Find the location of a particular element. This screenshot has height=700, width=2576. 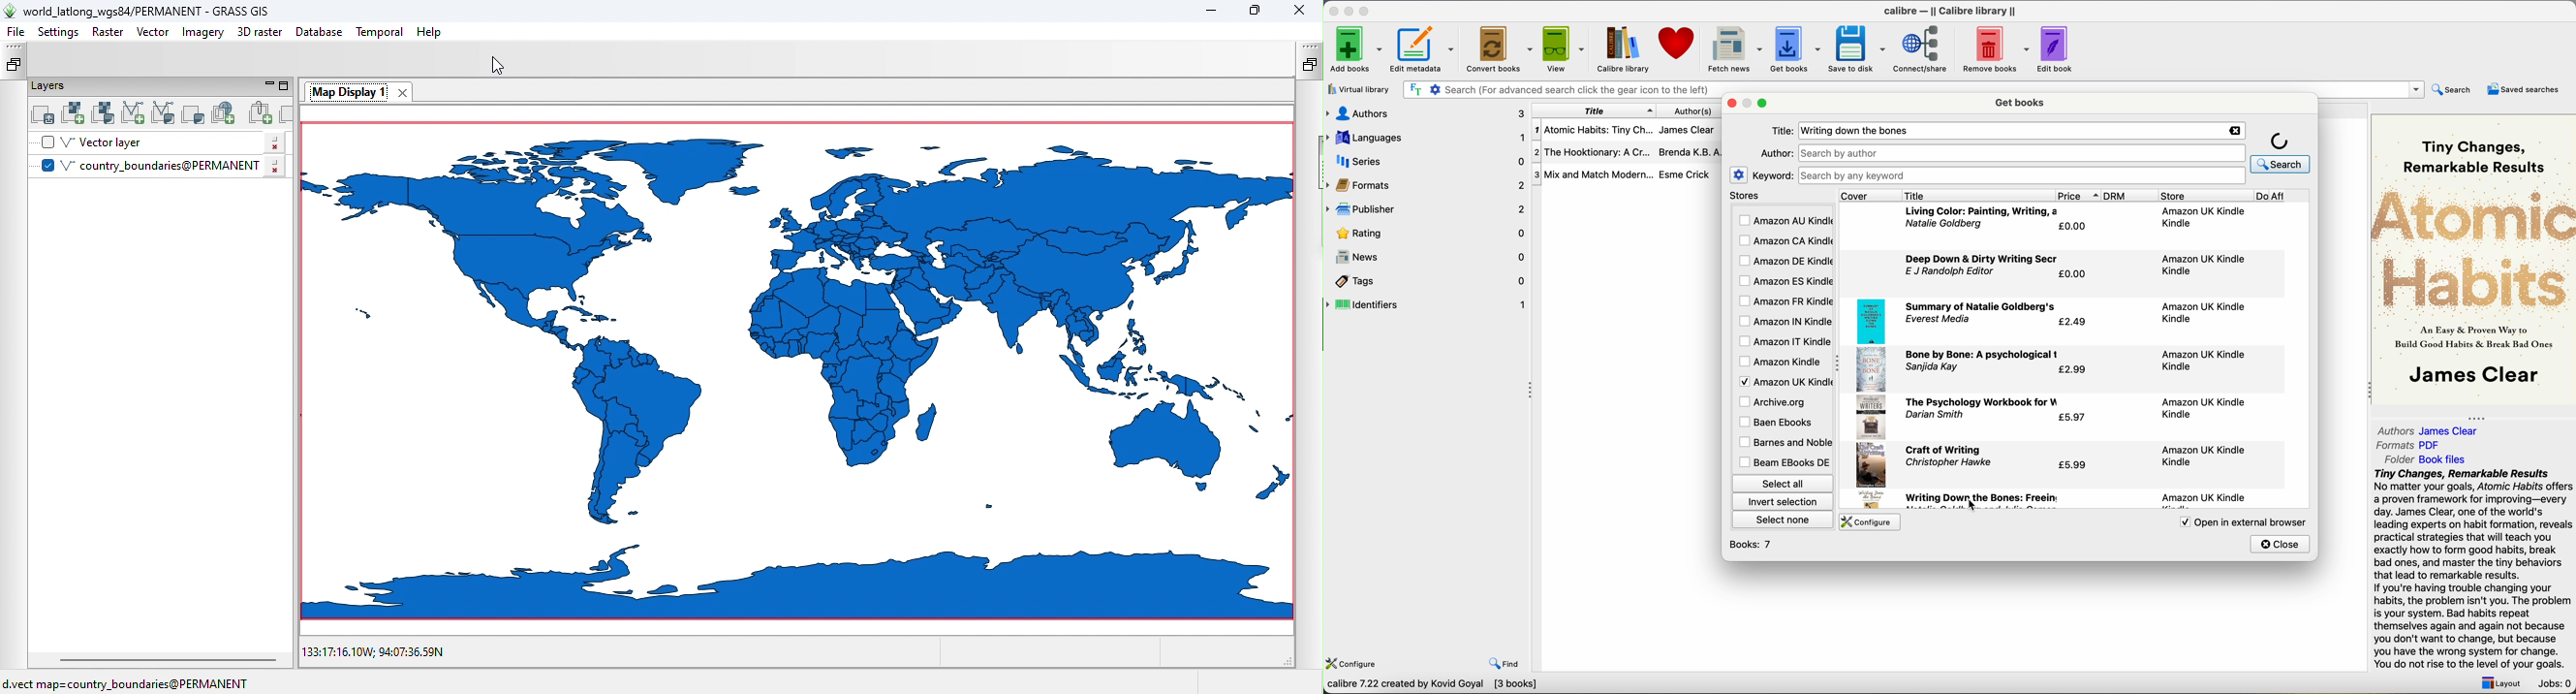

archieve.org is located at coordinates (1774, 401).